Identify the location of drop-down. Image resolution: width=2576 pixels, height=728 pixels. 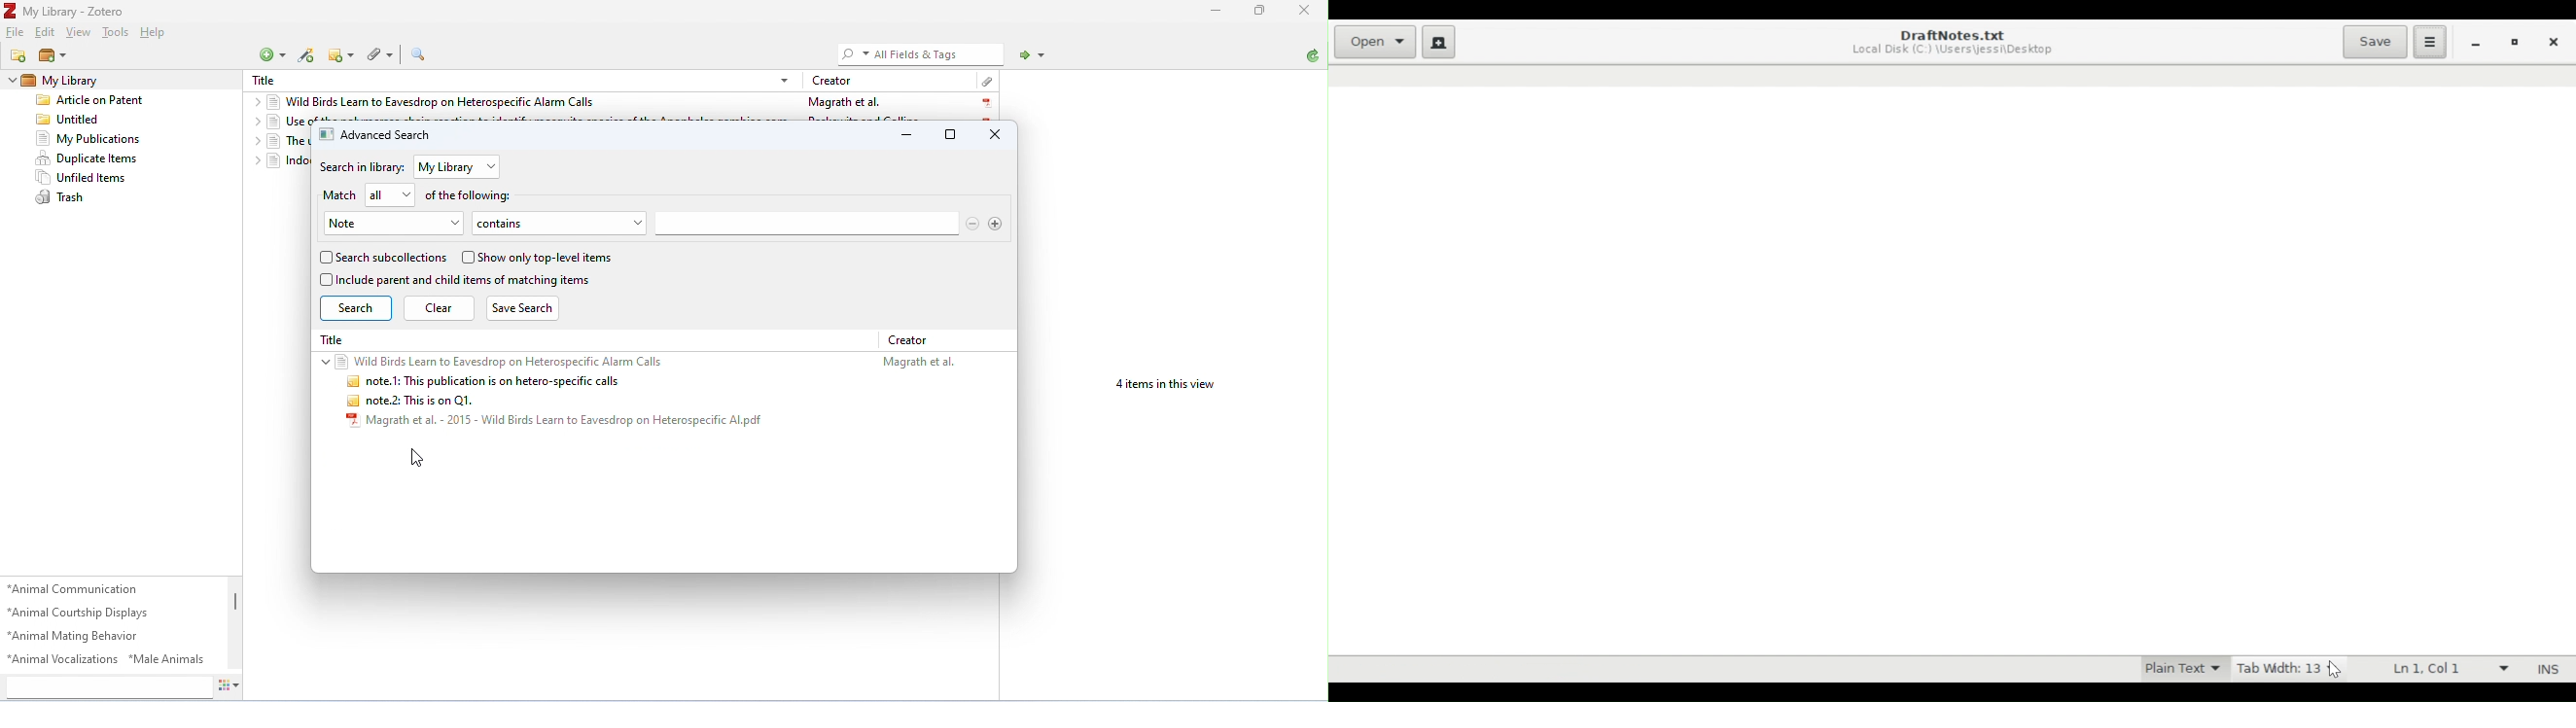
(255, 123).